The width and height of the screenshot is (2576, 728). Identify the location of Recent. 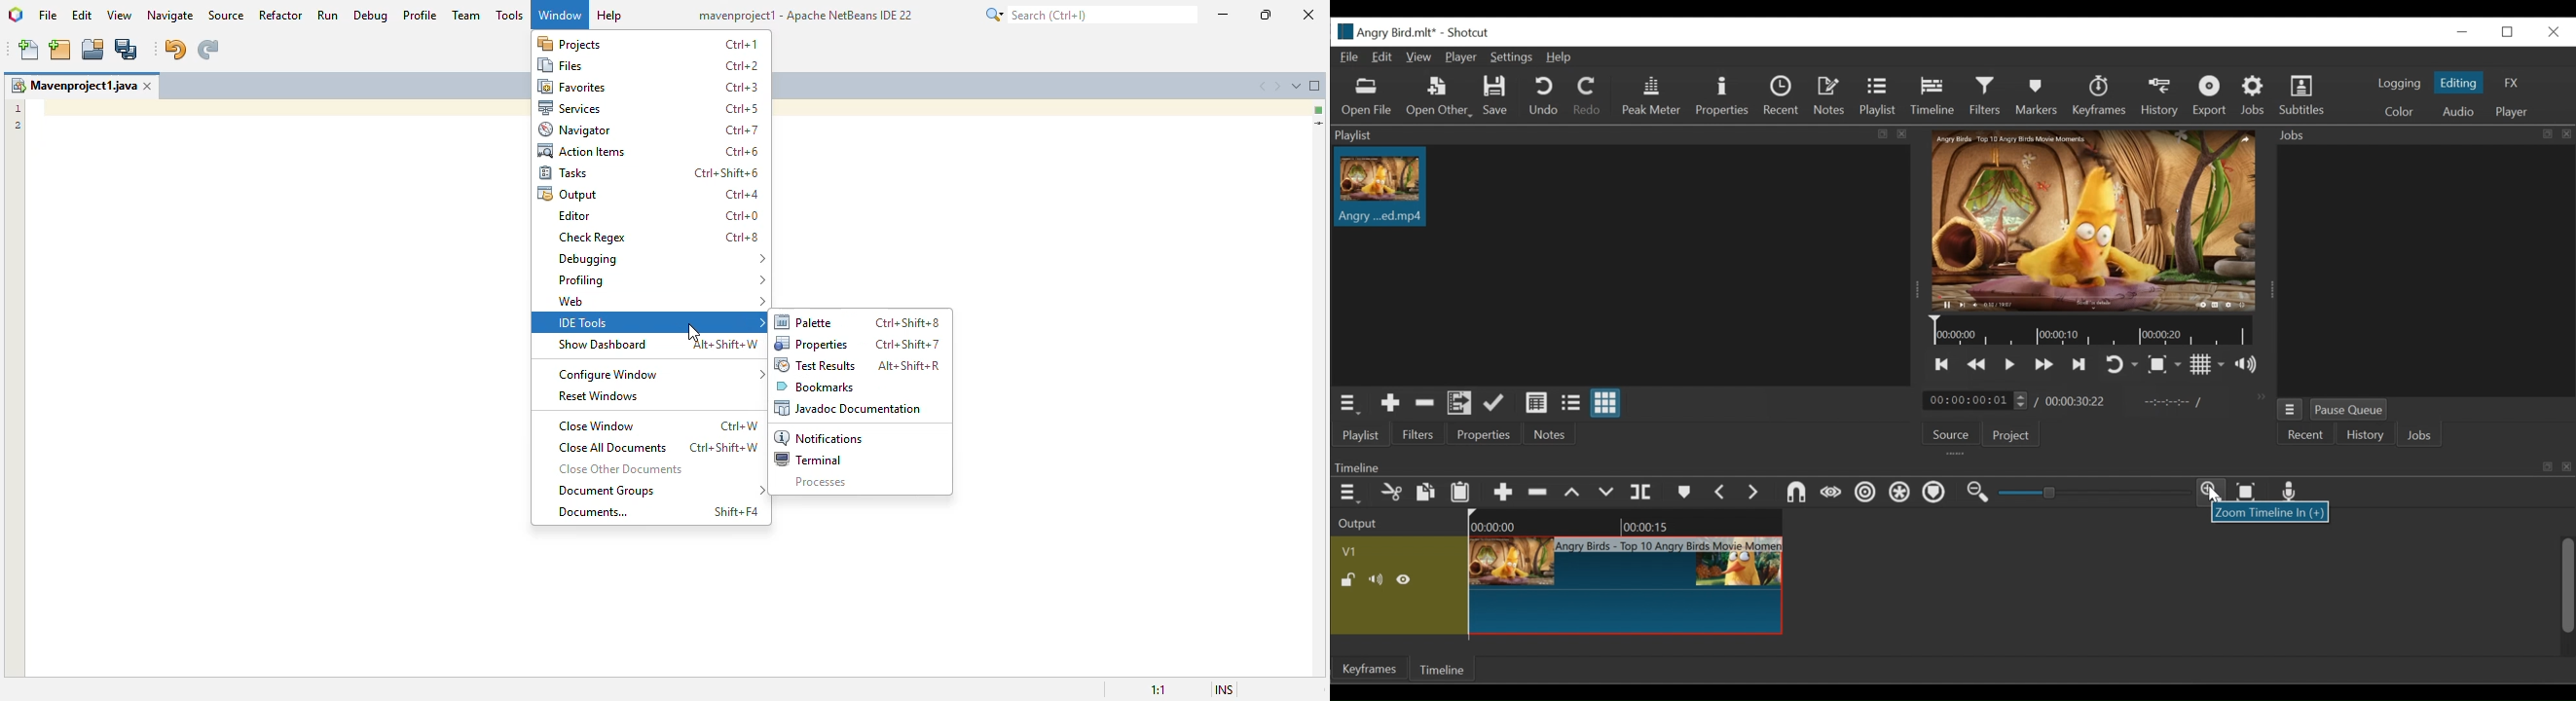
(1783, 96).